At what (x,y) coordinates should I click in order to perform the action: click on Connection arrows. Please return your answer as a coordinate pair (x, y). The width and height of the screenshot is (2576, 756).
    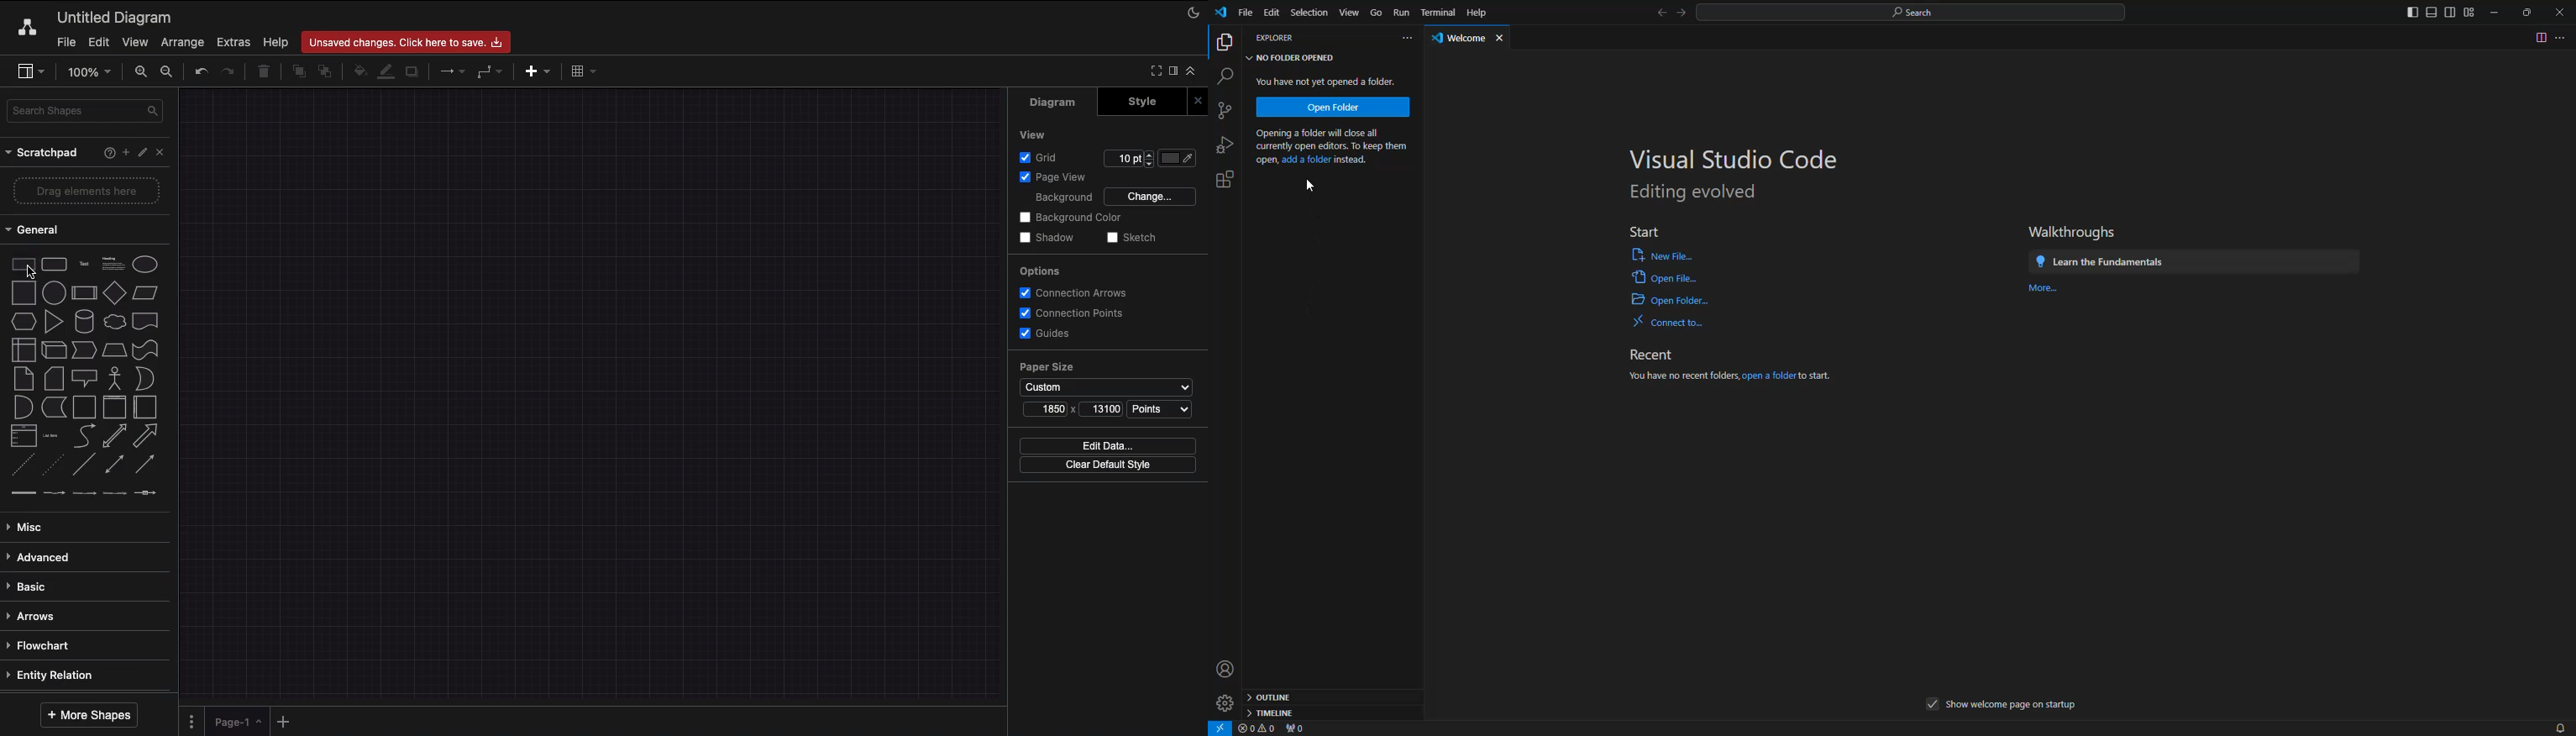
    Looking at the image, I should click on (1076, 293).